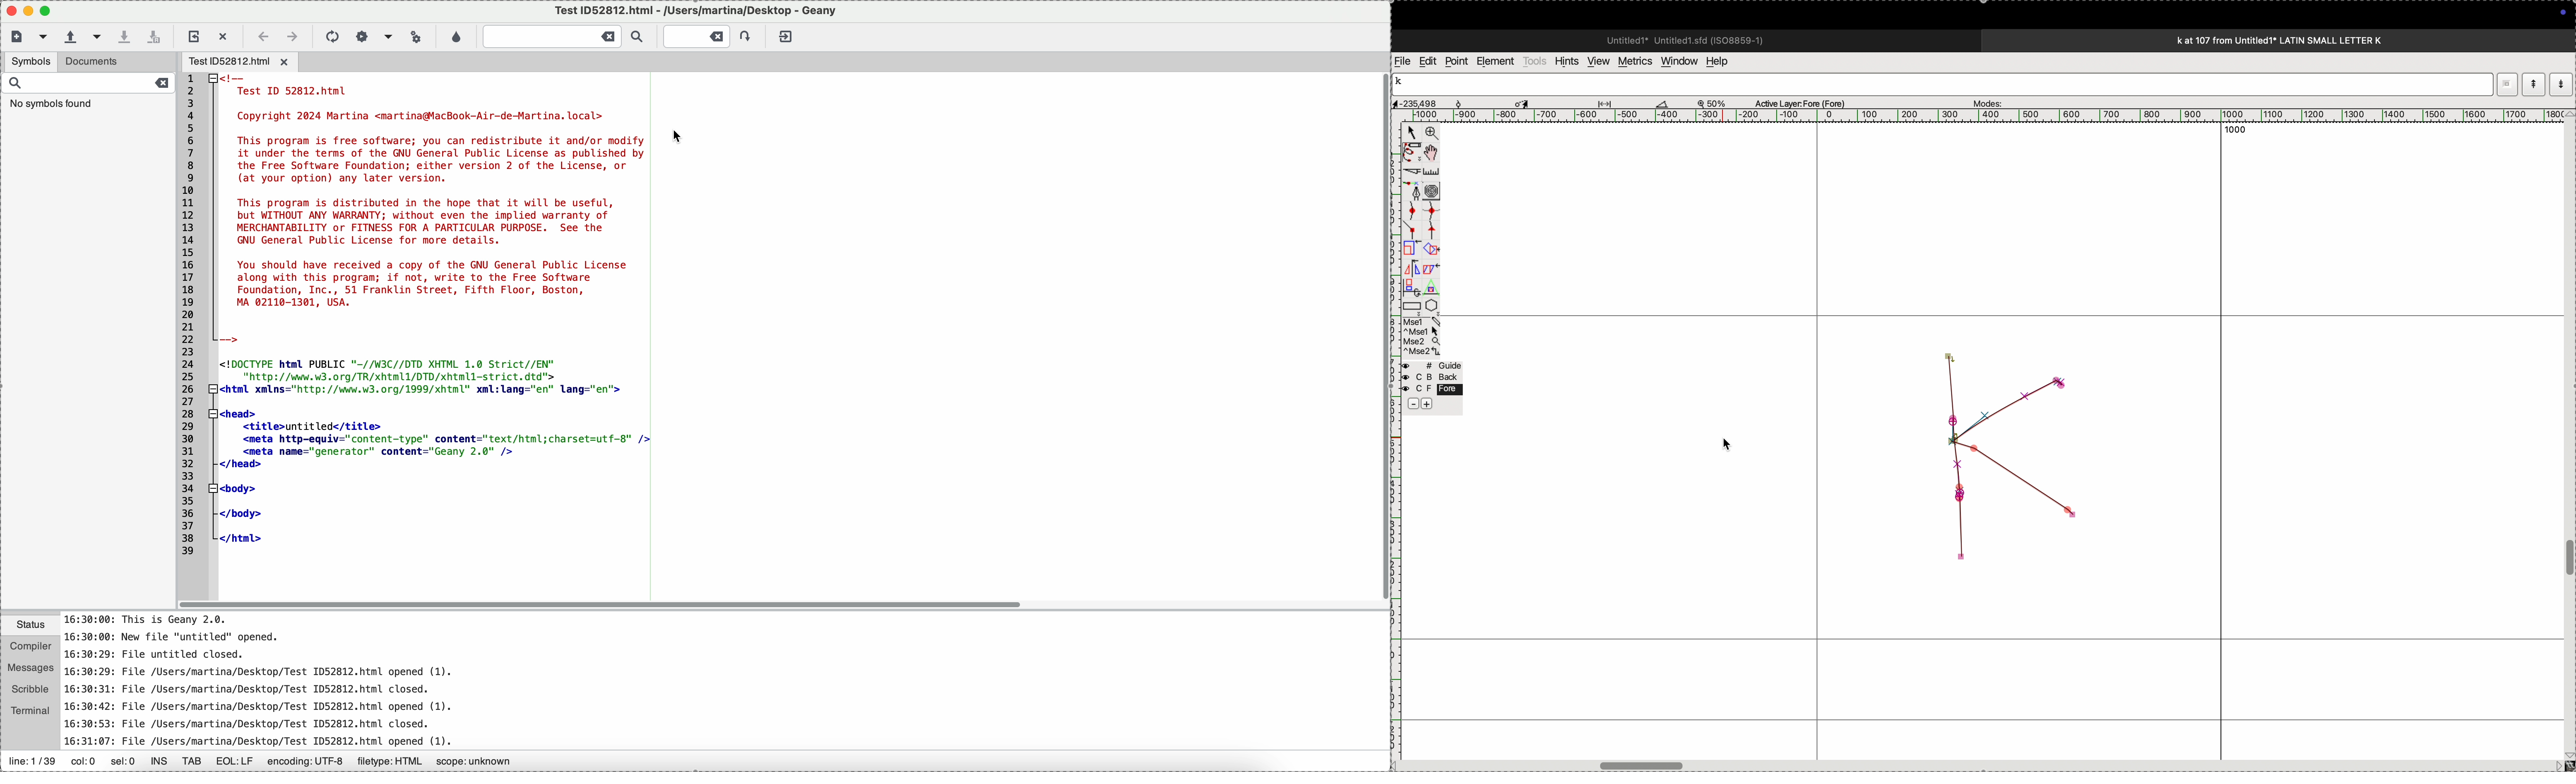 This screenshot has width=2576, height=784. I want to click on cirlcels, so click(1441, 190).